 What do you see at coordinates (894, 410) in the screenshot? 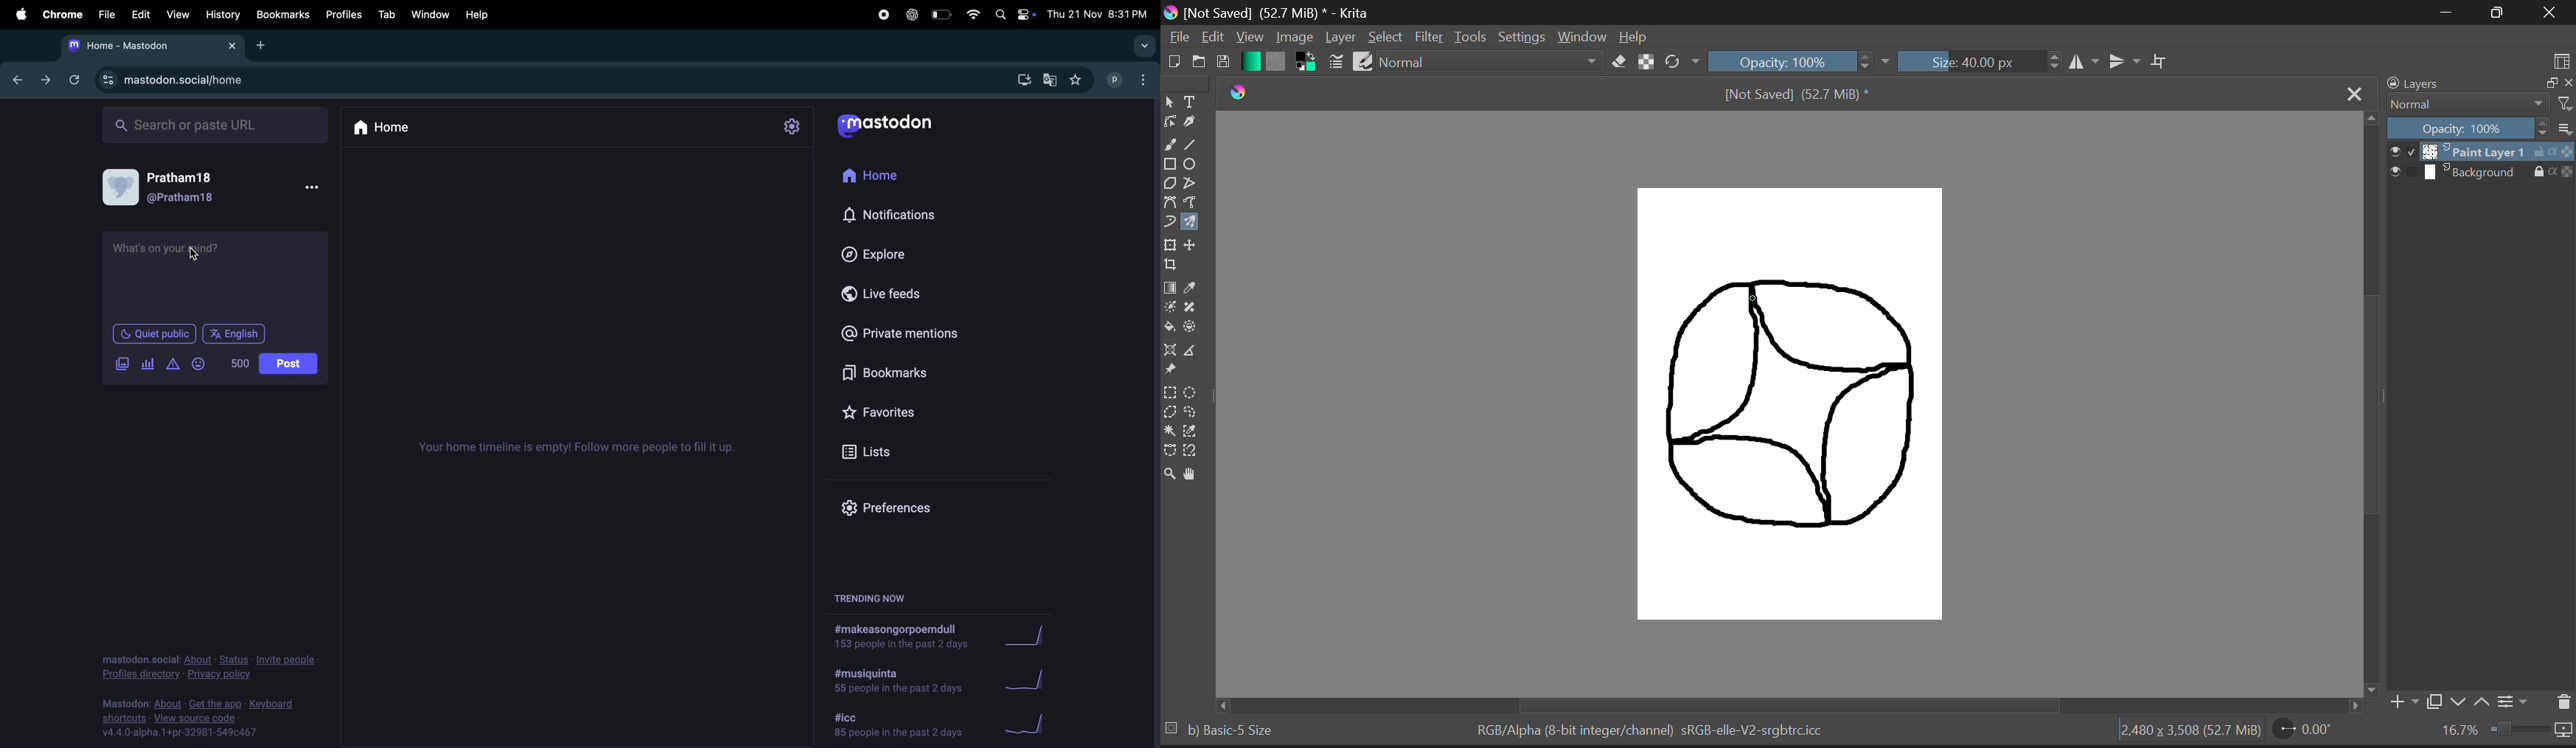
I see `favourites` at bounding box center [894, 410].